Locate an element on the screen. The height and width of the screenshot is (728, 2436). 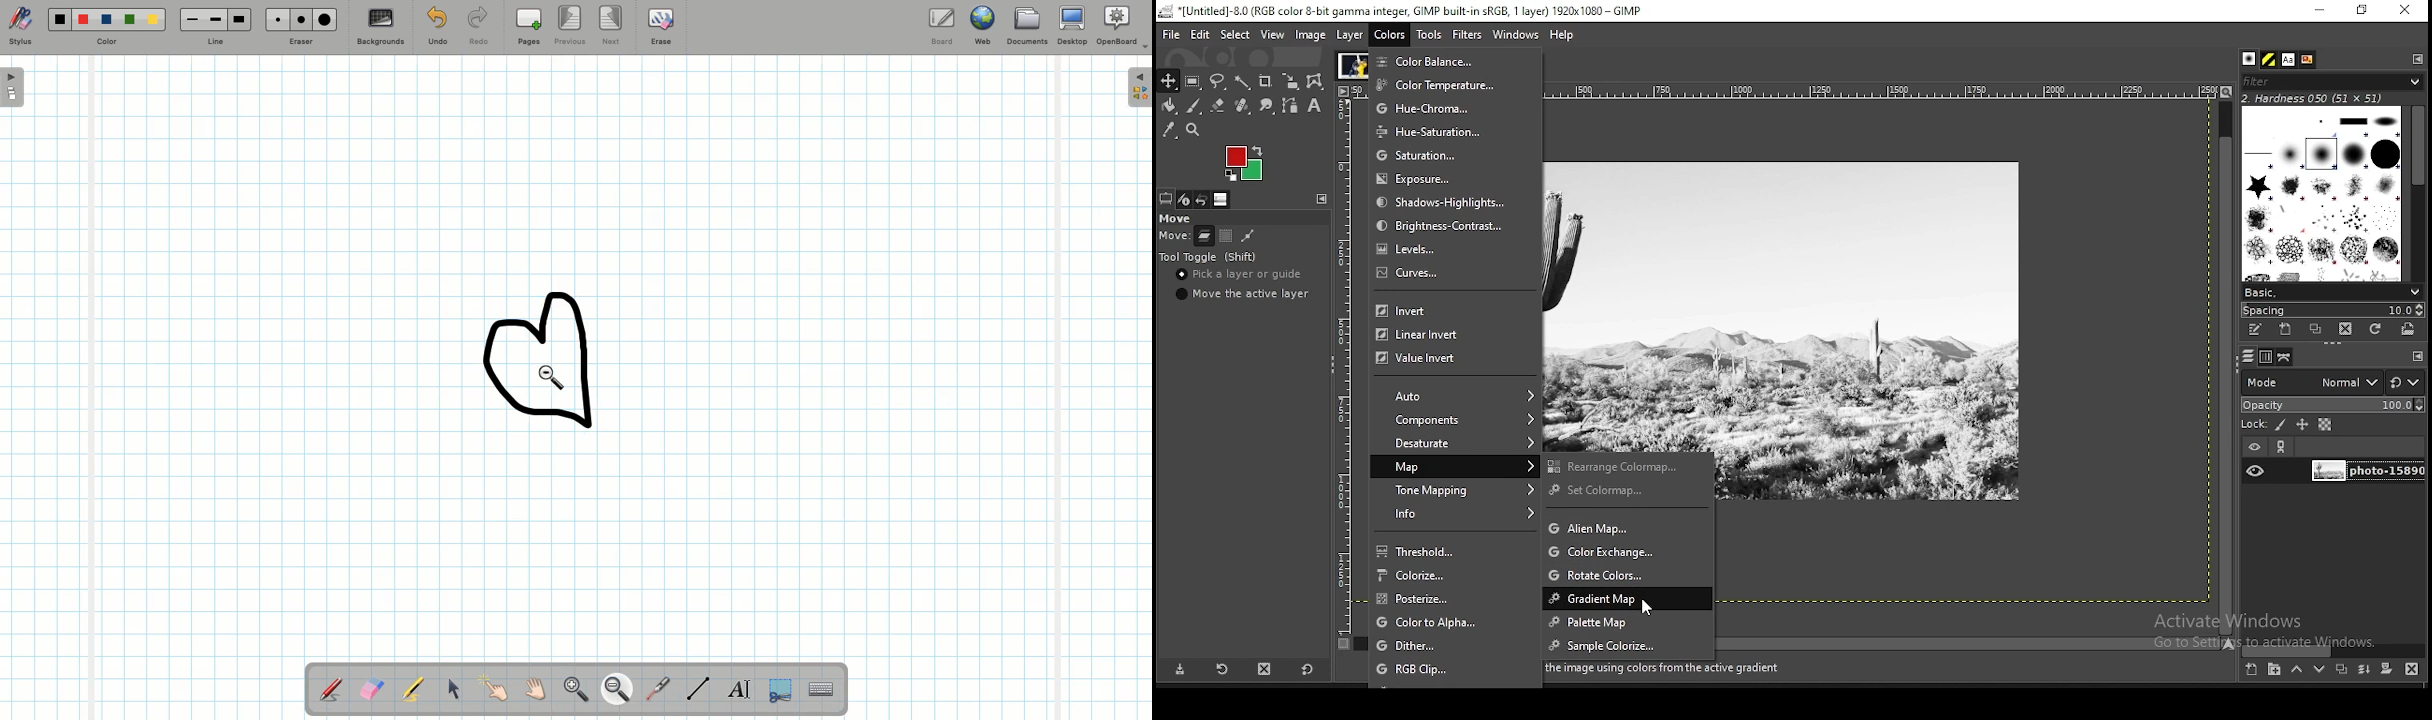
opacity is located at coordinates (2331, 403).